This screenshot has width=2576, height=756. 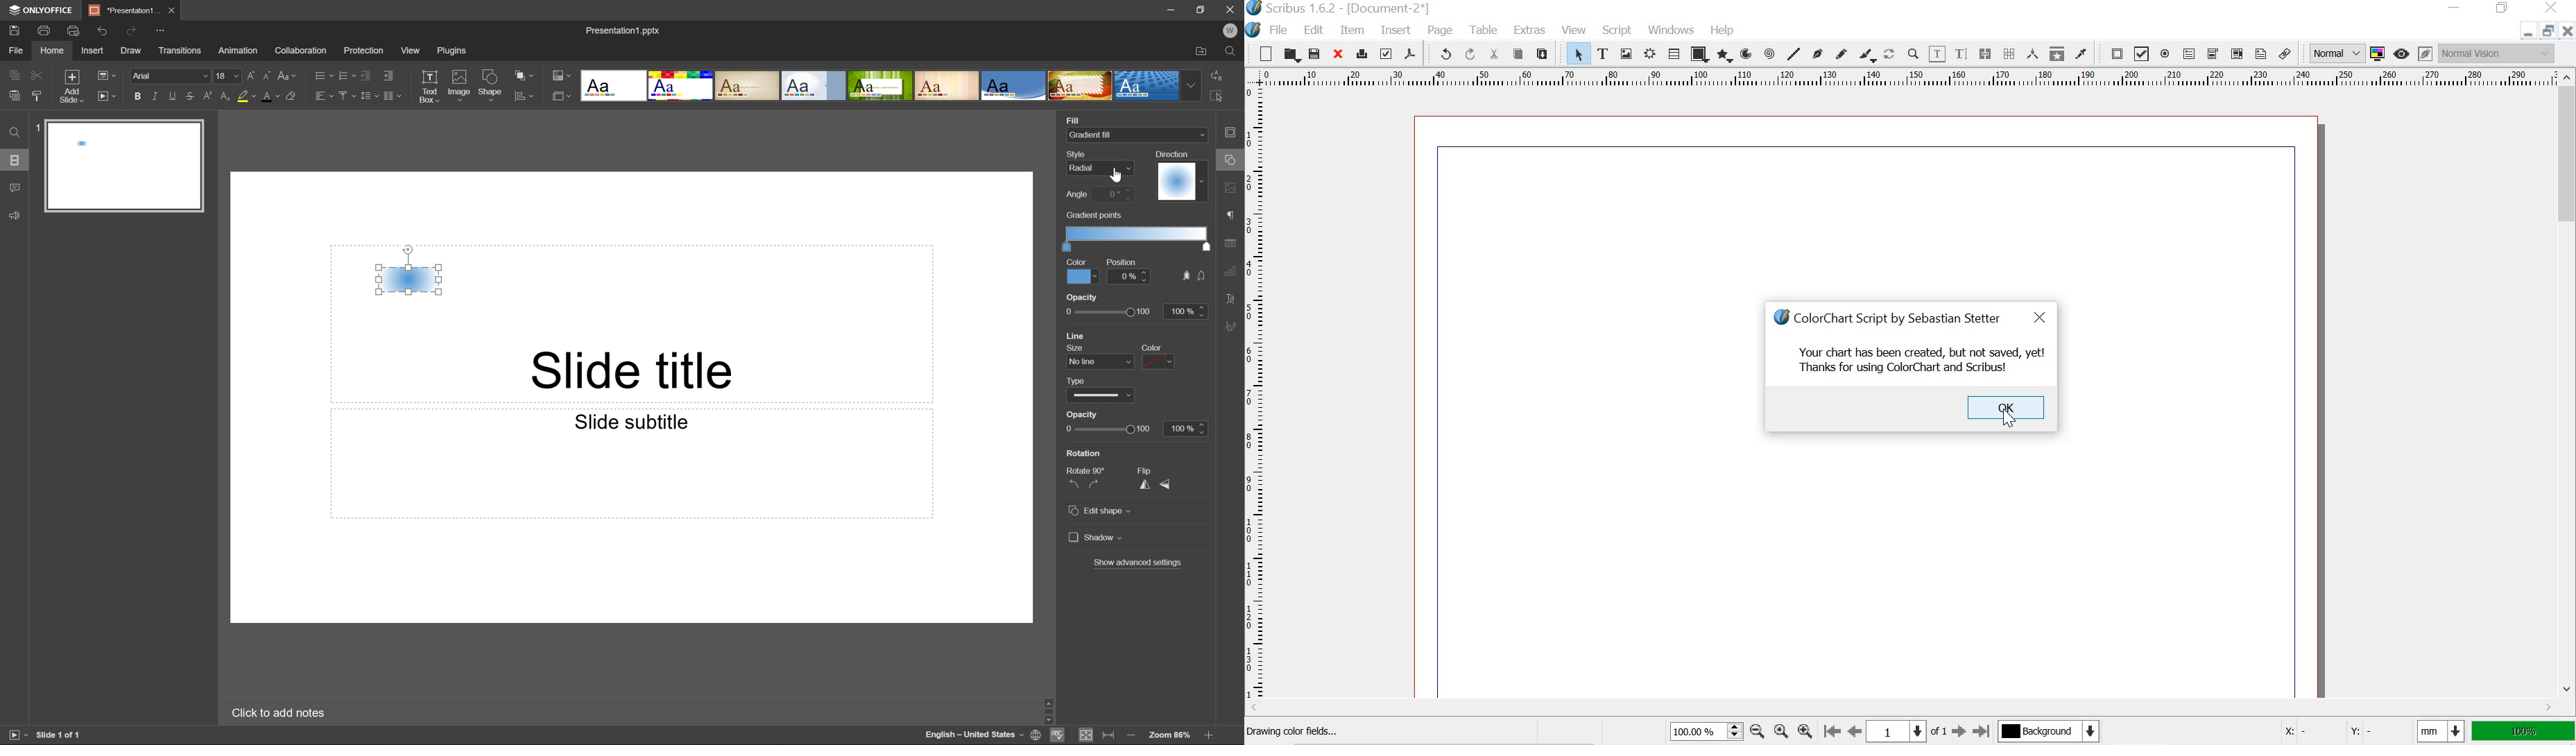 What do you see at coordinates (1699, 54) in the screenshot?
I see `shape` at bounding box center [1699, 54].